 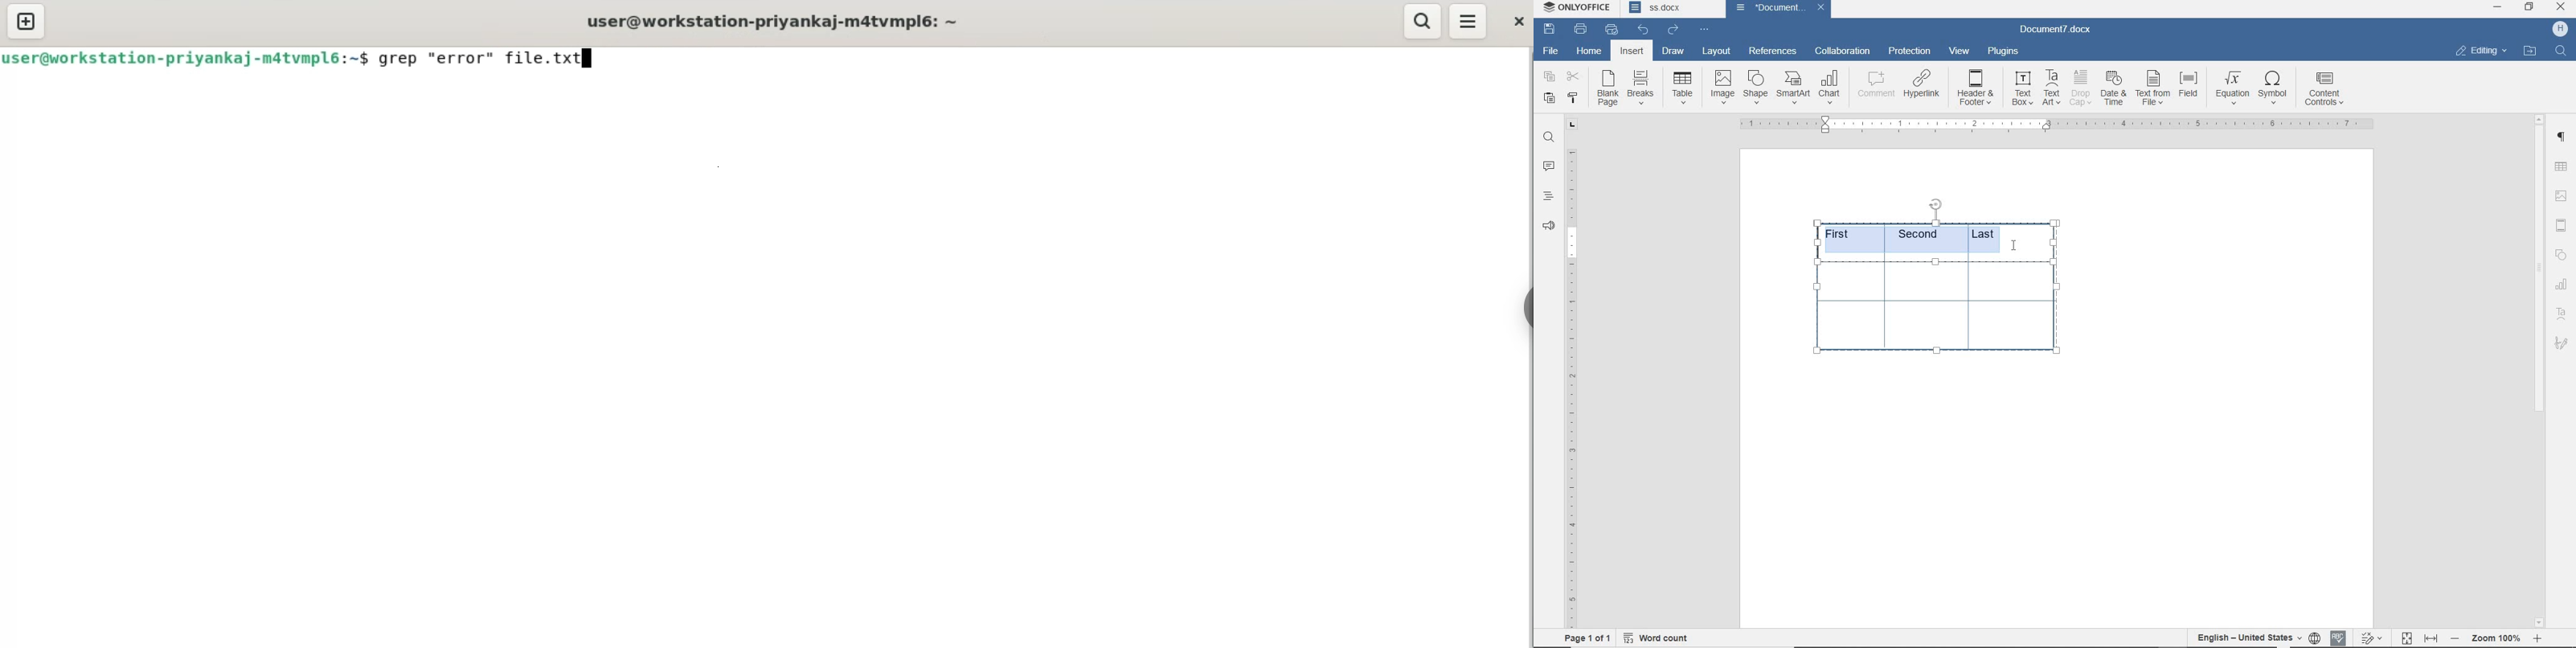 What do you see at coordinates (2539, 371) in the screenshot?
I see `scrollbar` at bounding box center [2539, 371].